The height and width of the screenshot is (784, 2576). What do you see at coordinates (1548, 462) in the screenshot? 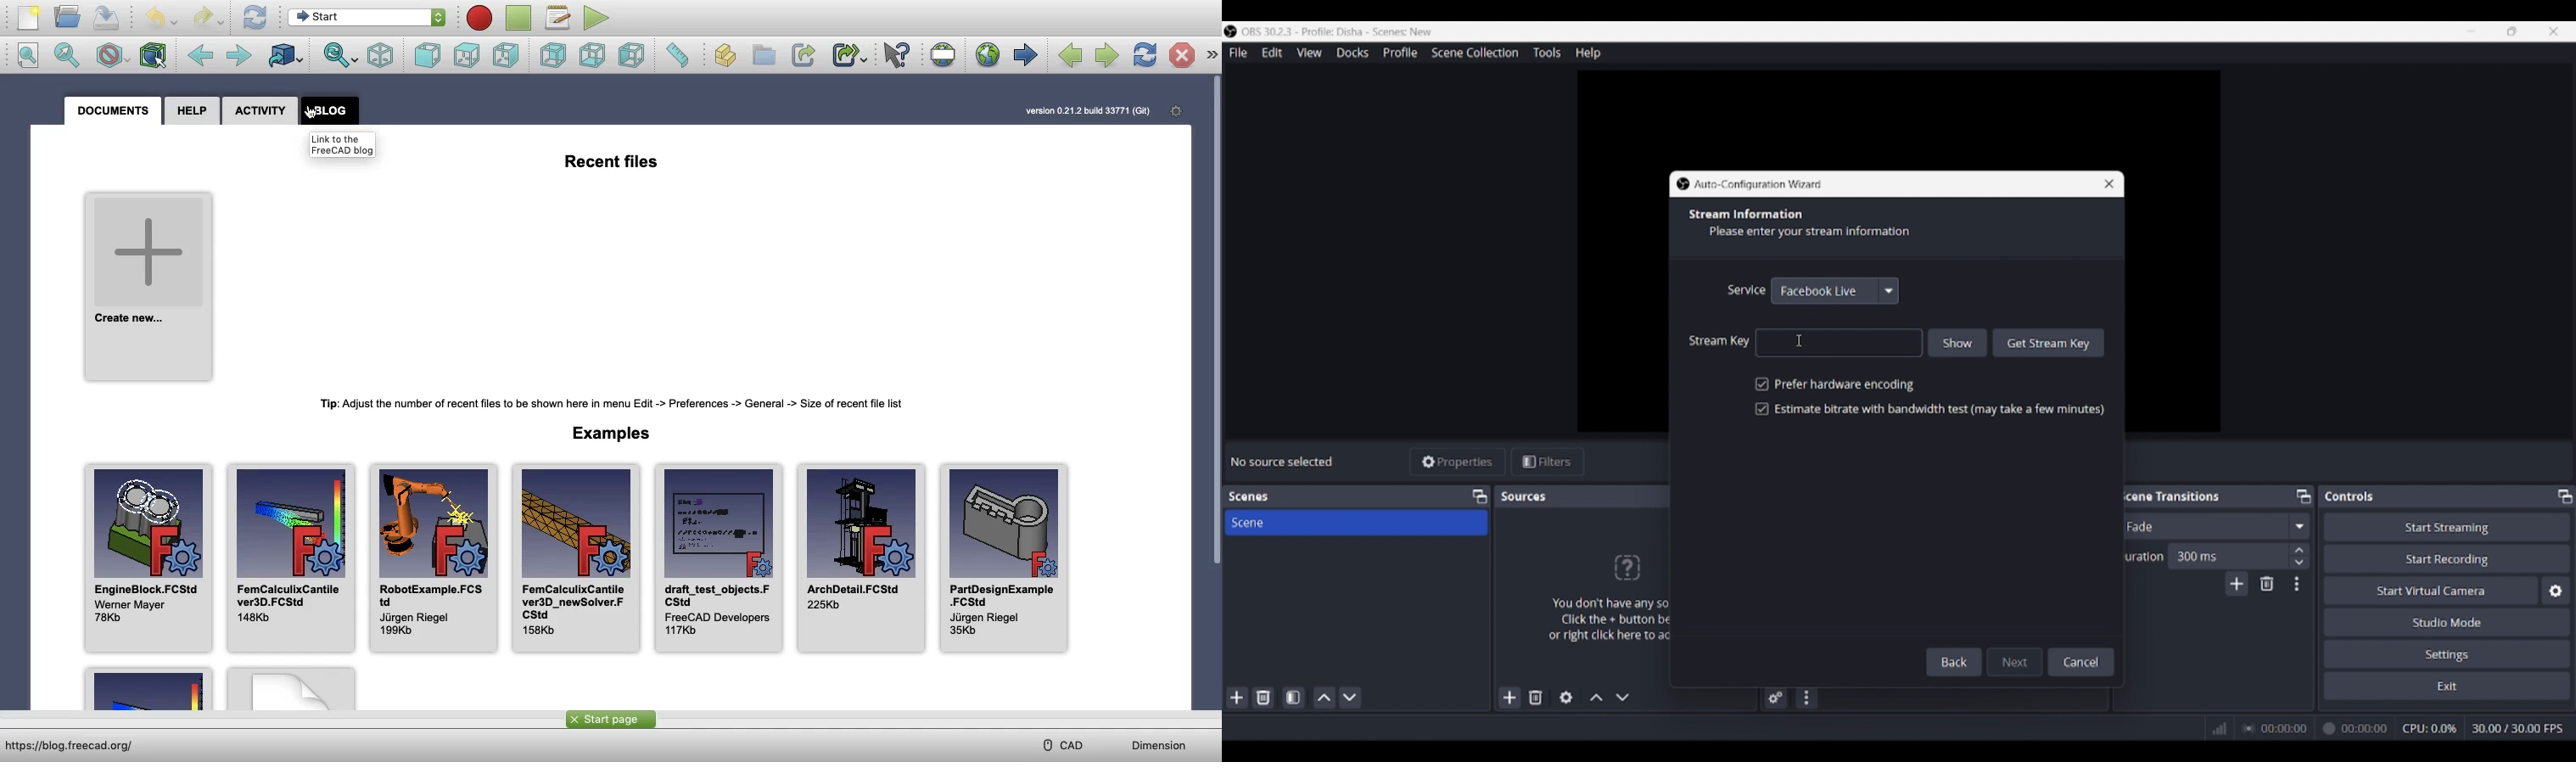
I see `Filters` at bounding box center [1548, 462].